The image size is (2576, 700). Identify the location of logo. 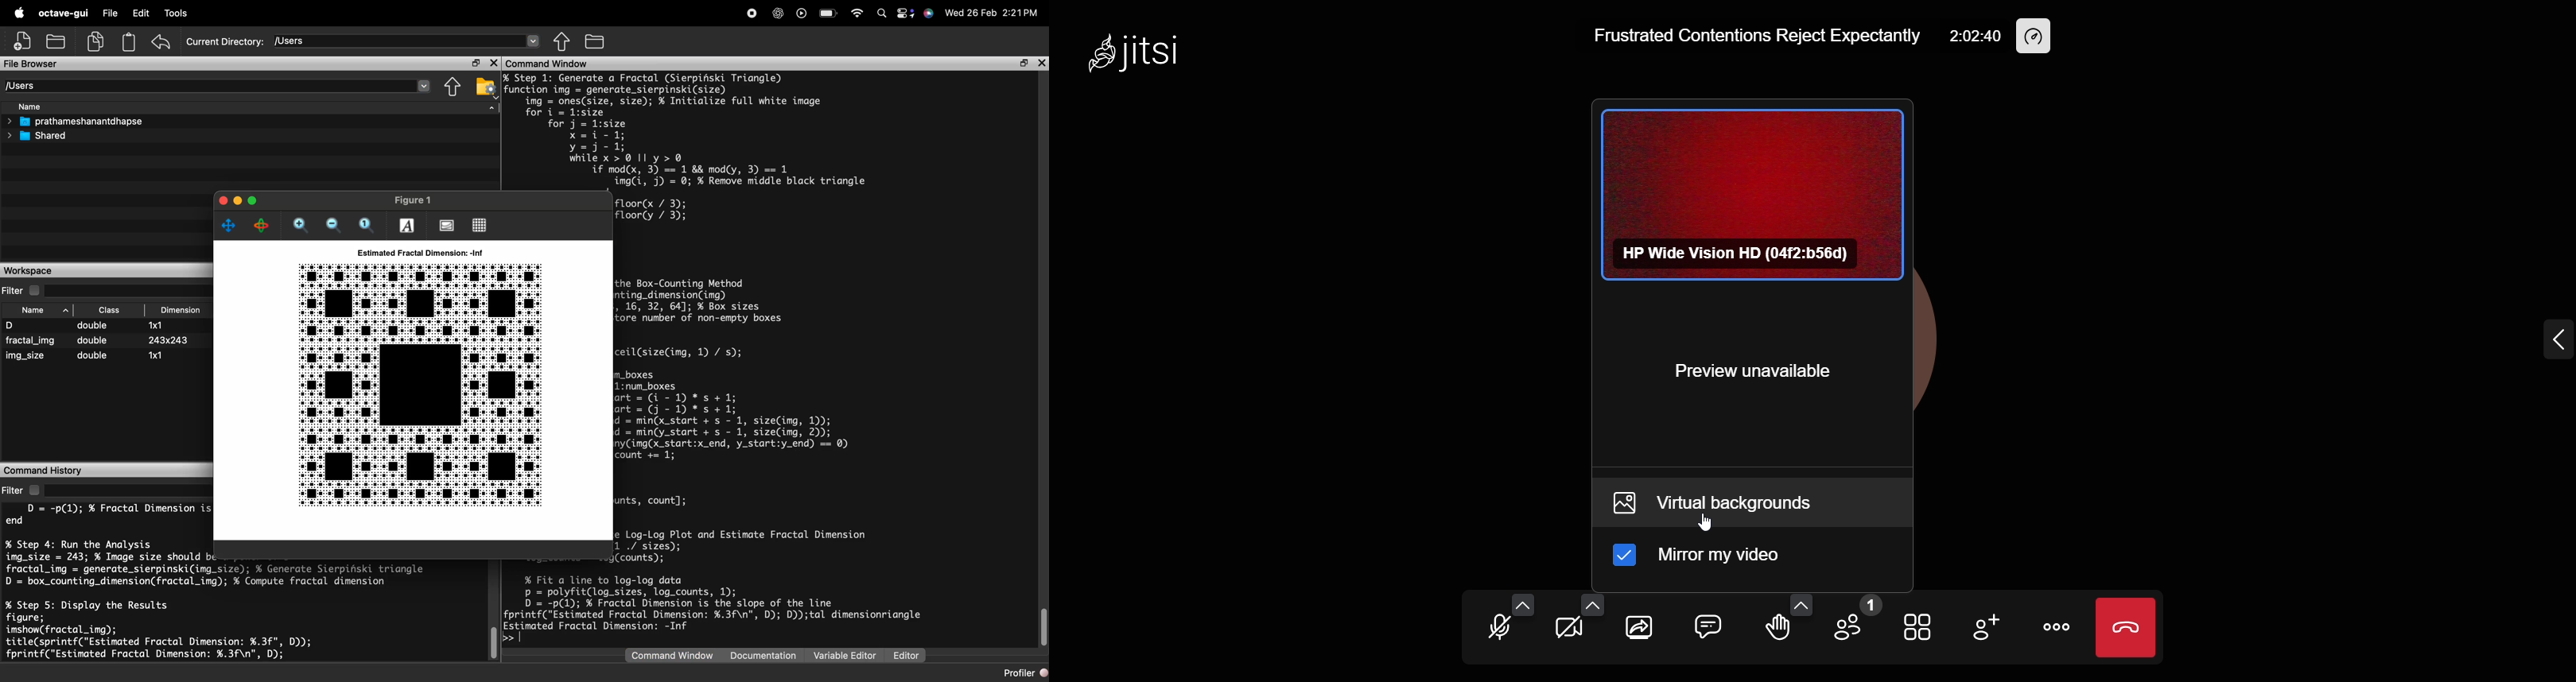
(16, 12).